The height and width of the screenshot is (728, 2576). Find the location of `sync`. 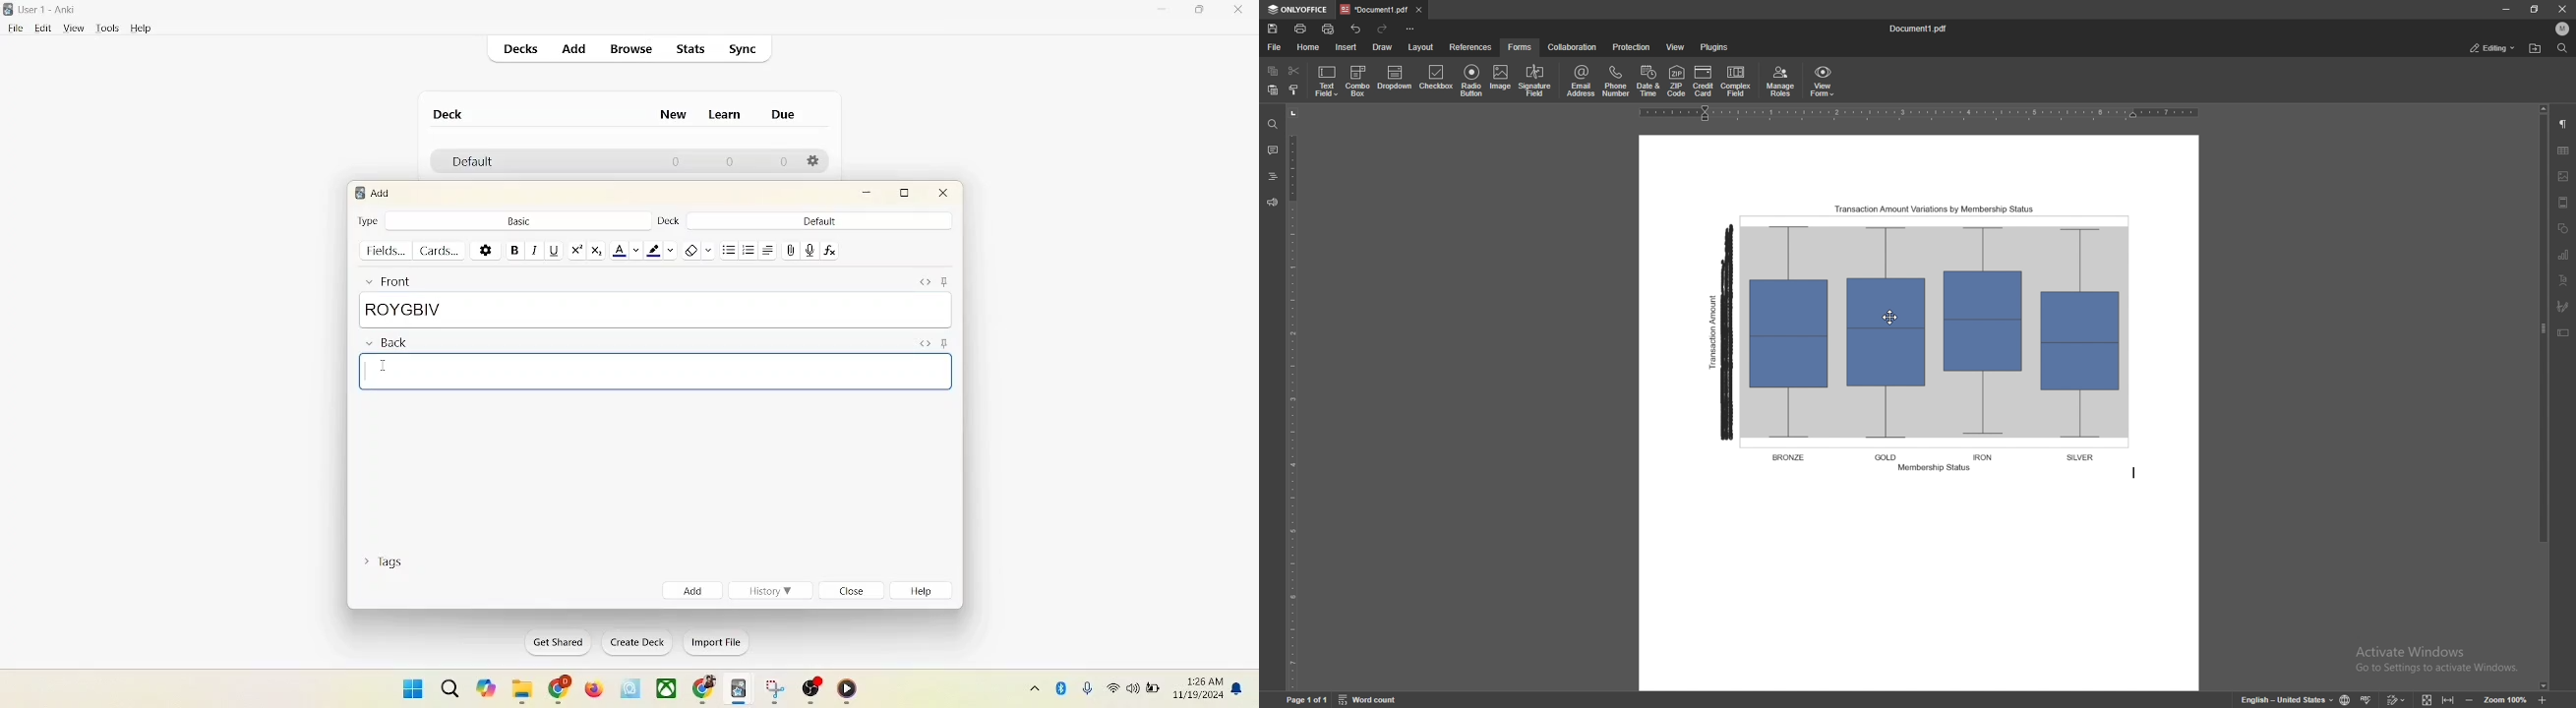

sync is located at coordinates (744, 49).